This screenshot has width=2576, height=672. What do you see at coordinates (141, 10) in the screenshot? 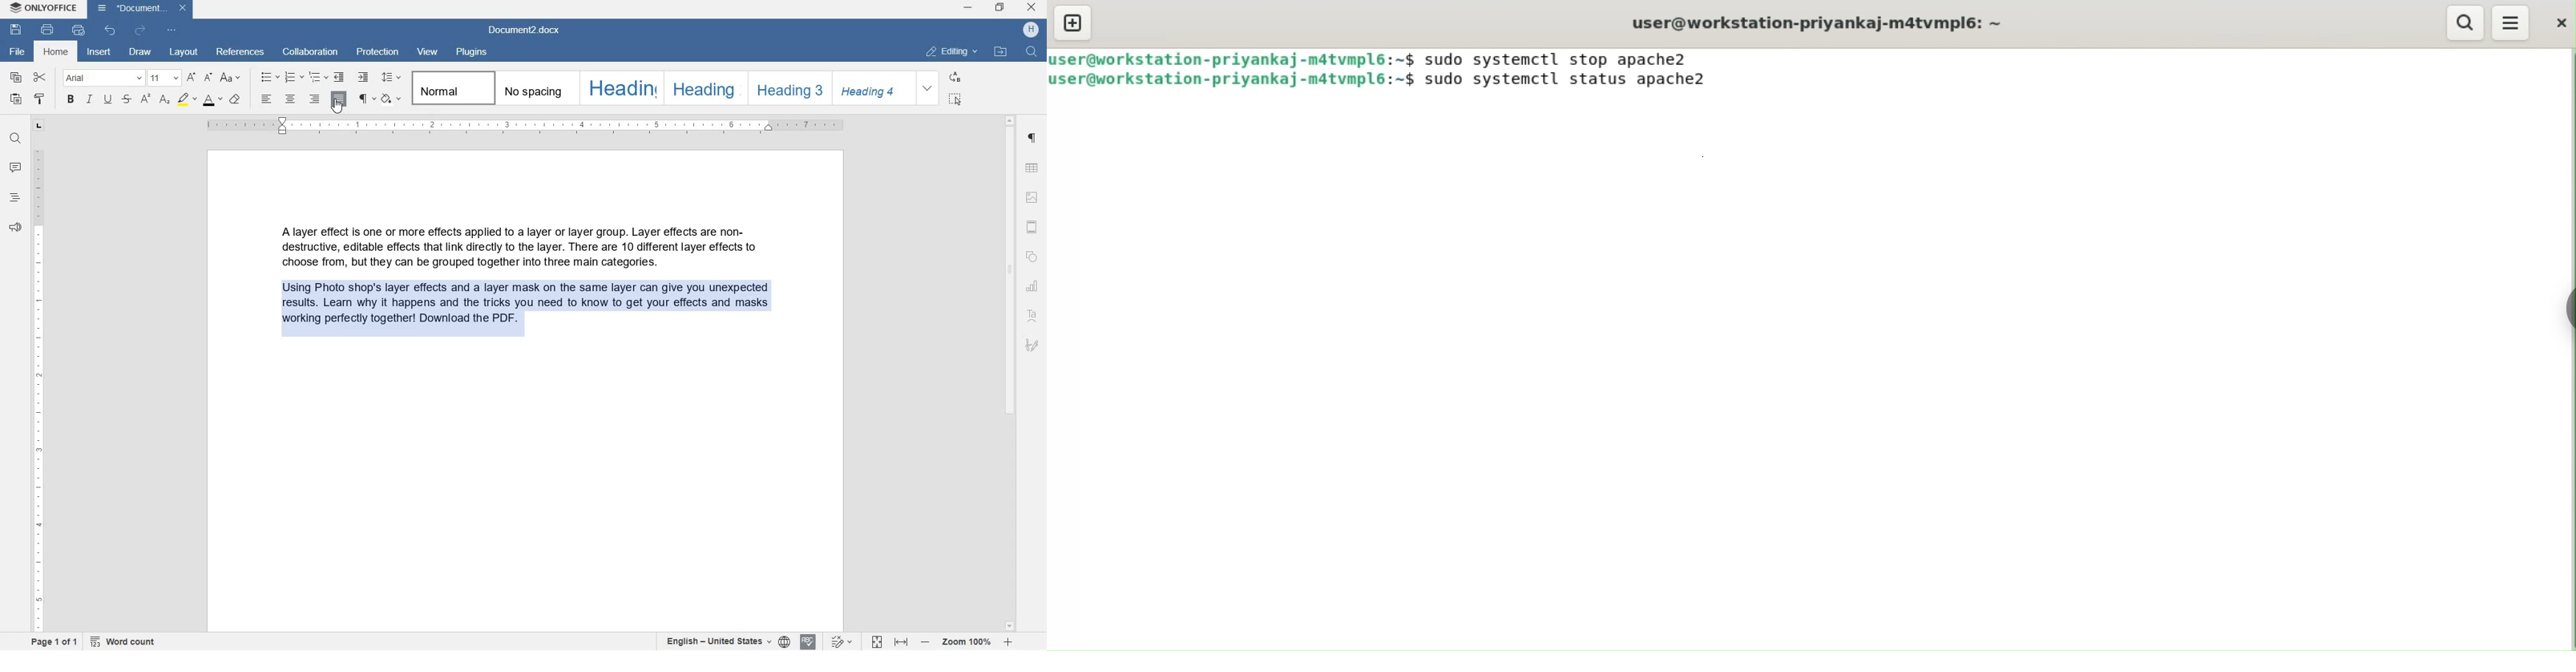
I see `DOCUMENT2.DOCX` at bounding box center [141, 10].